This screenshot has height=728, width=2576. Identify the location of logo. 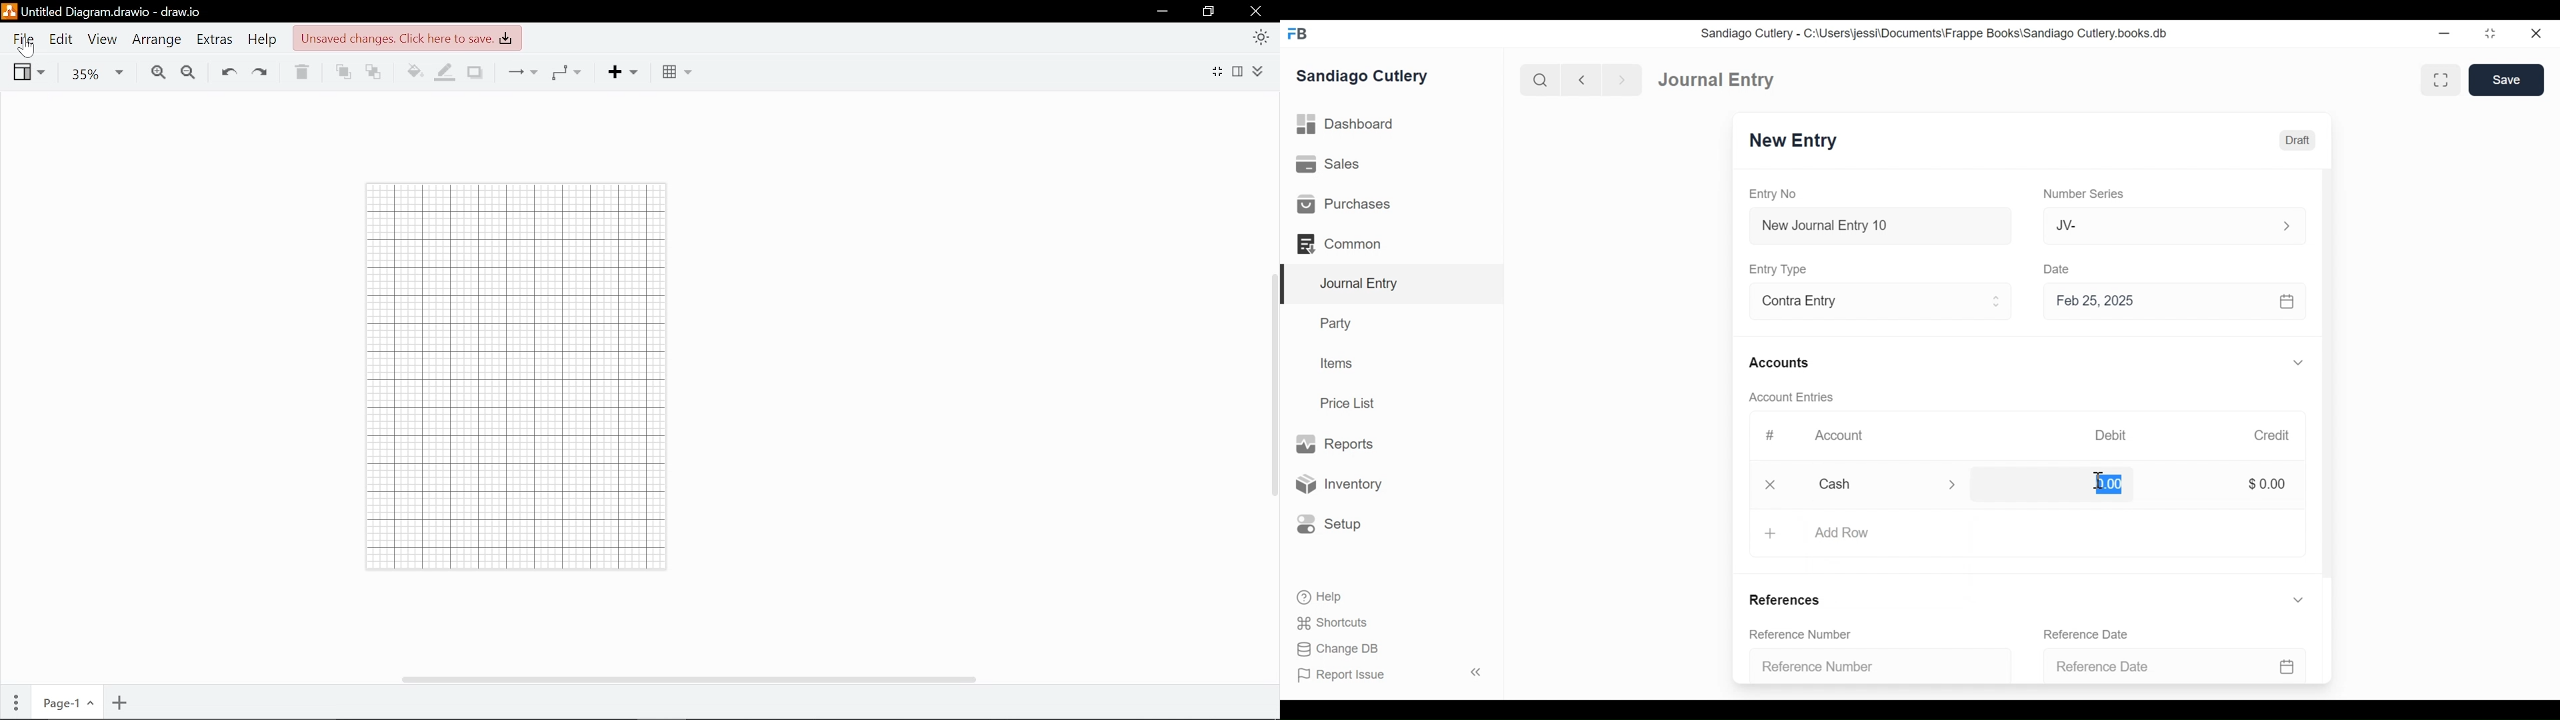
(10, 13).